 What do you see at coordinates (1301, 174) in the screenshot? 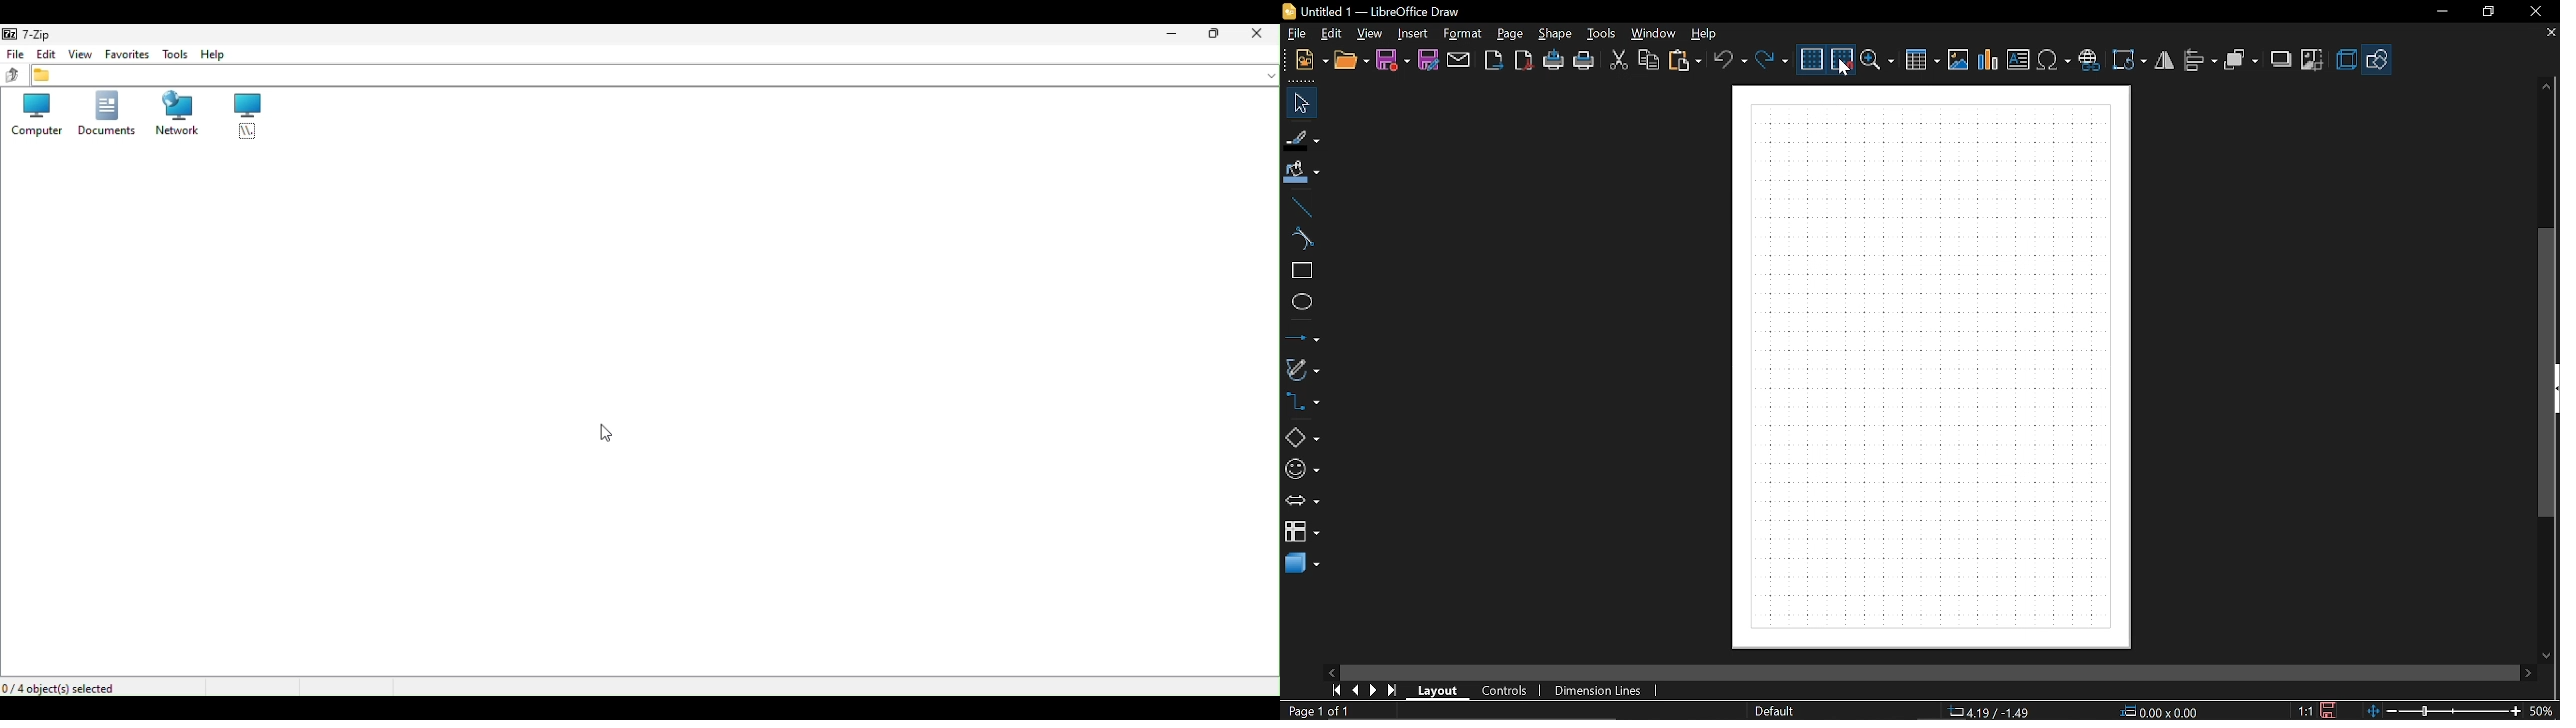
I see `fill color` at bounding box center [1301, 174].